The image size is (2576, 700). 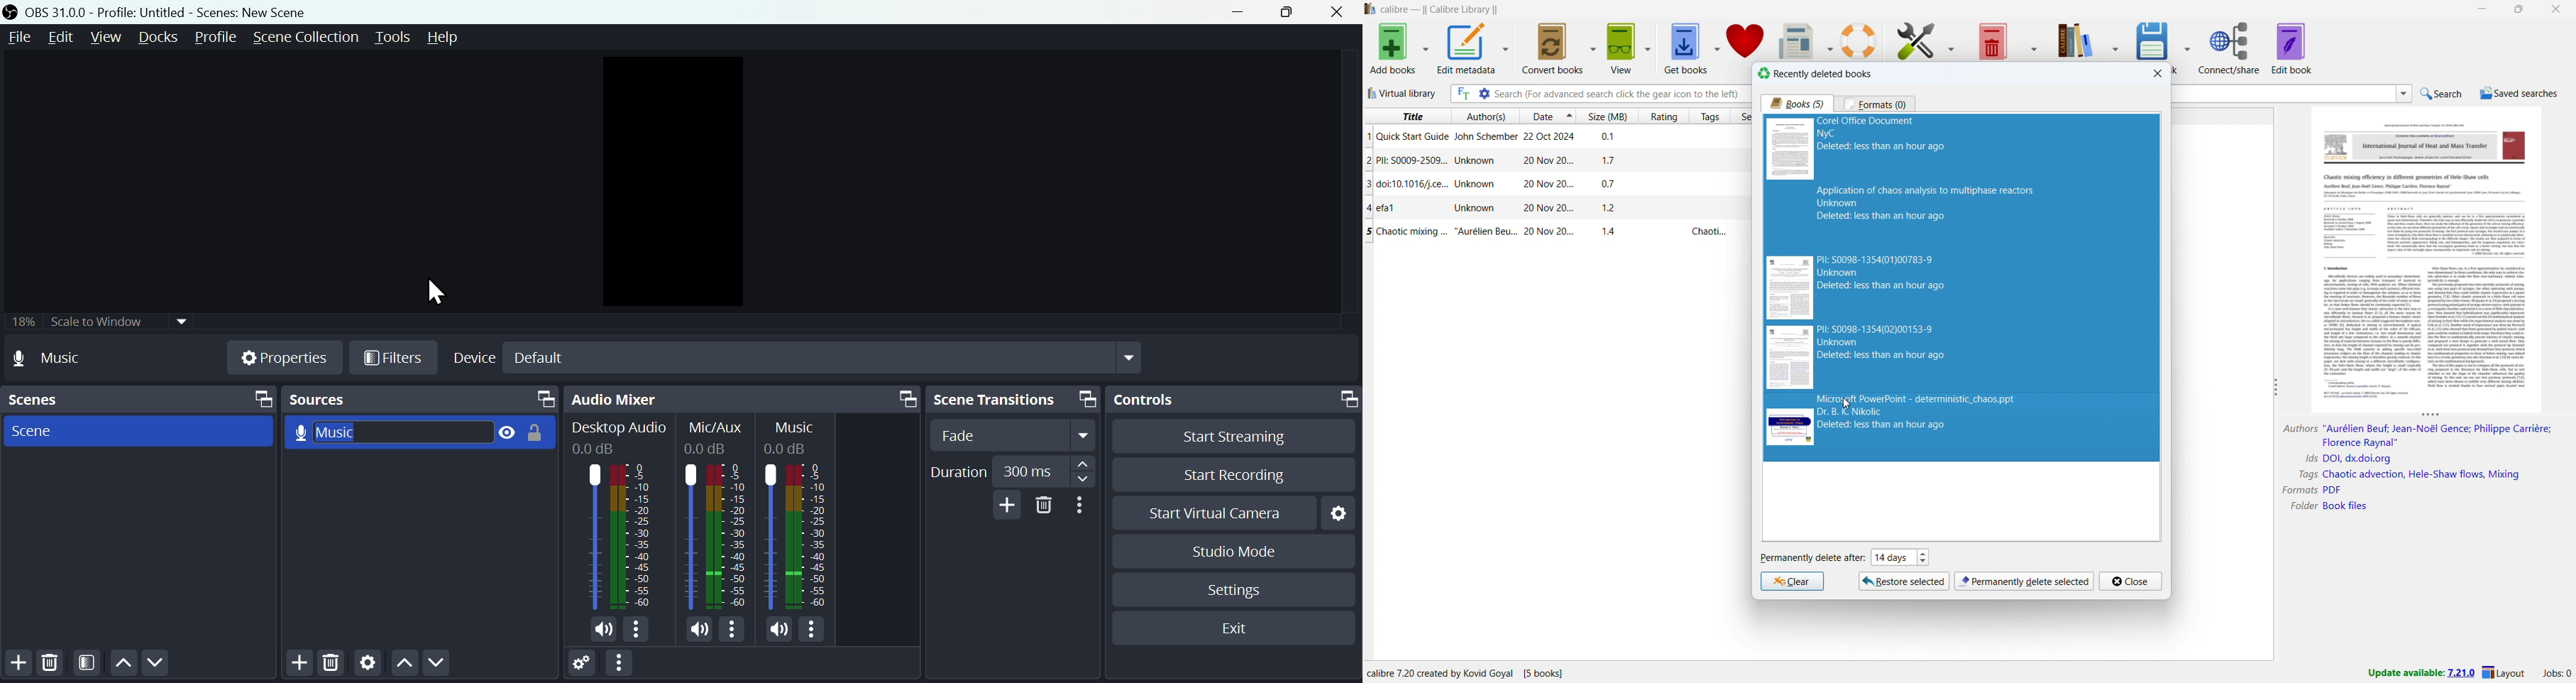 I want to click on Visible, so click(x=507, y=432).